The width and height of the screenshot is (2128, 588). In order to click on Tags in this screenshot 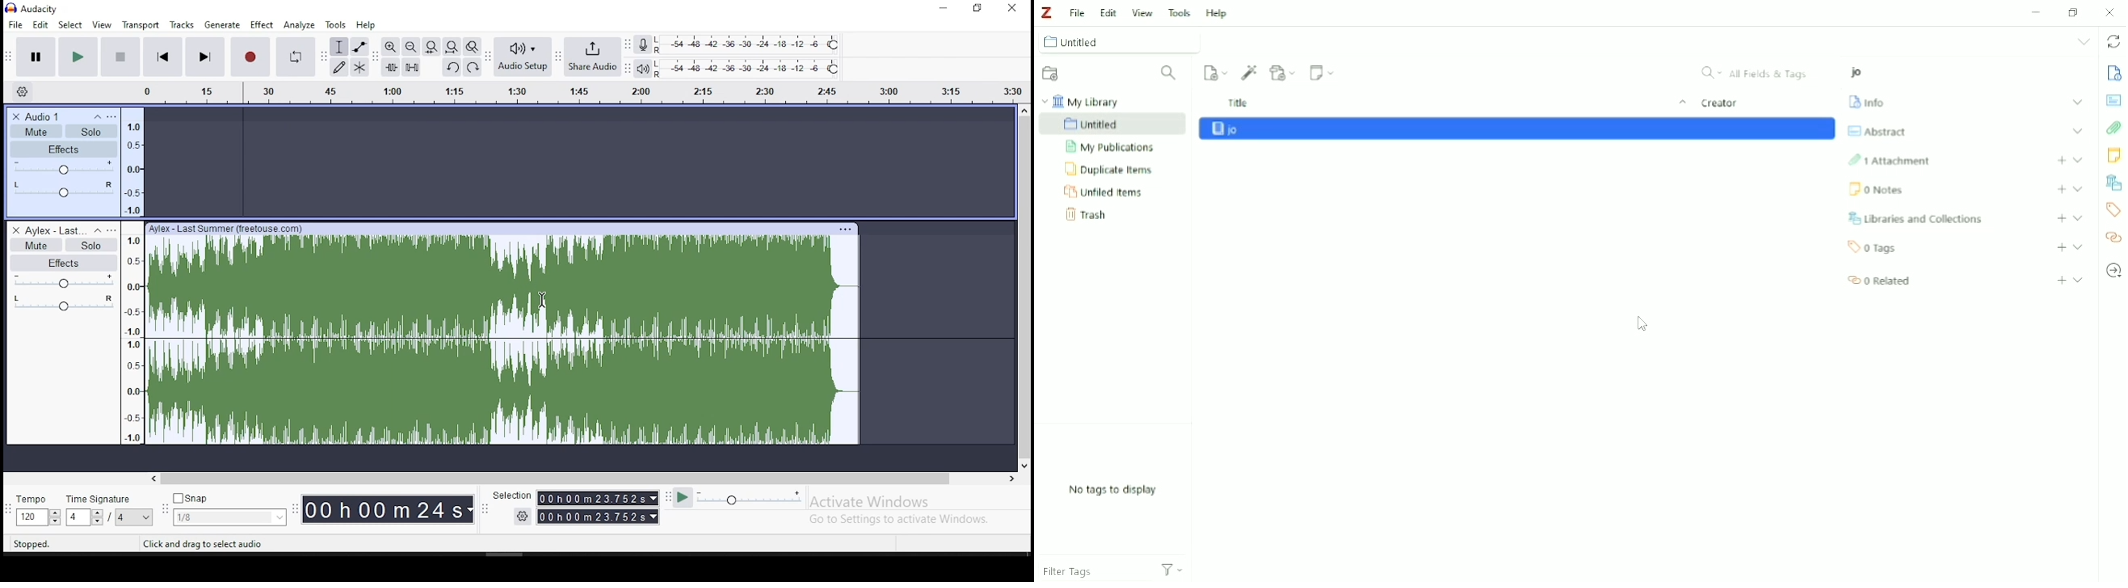, I will do `click(1878, 248)`.